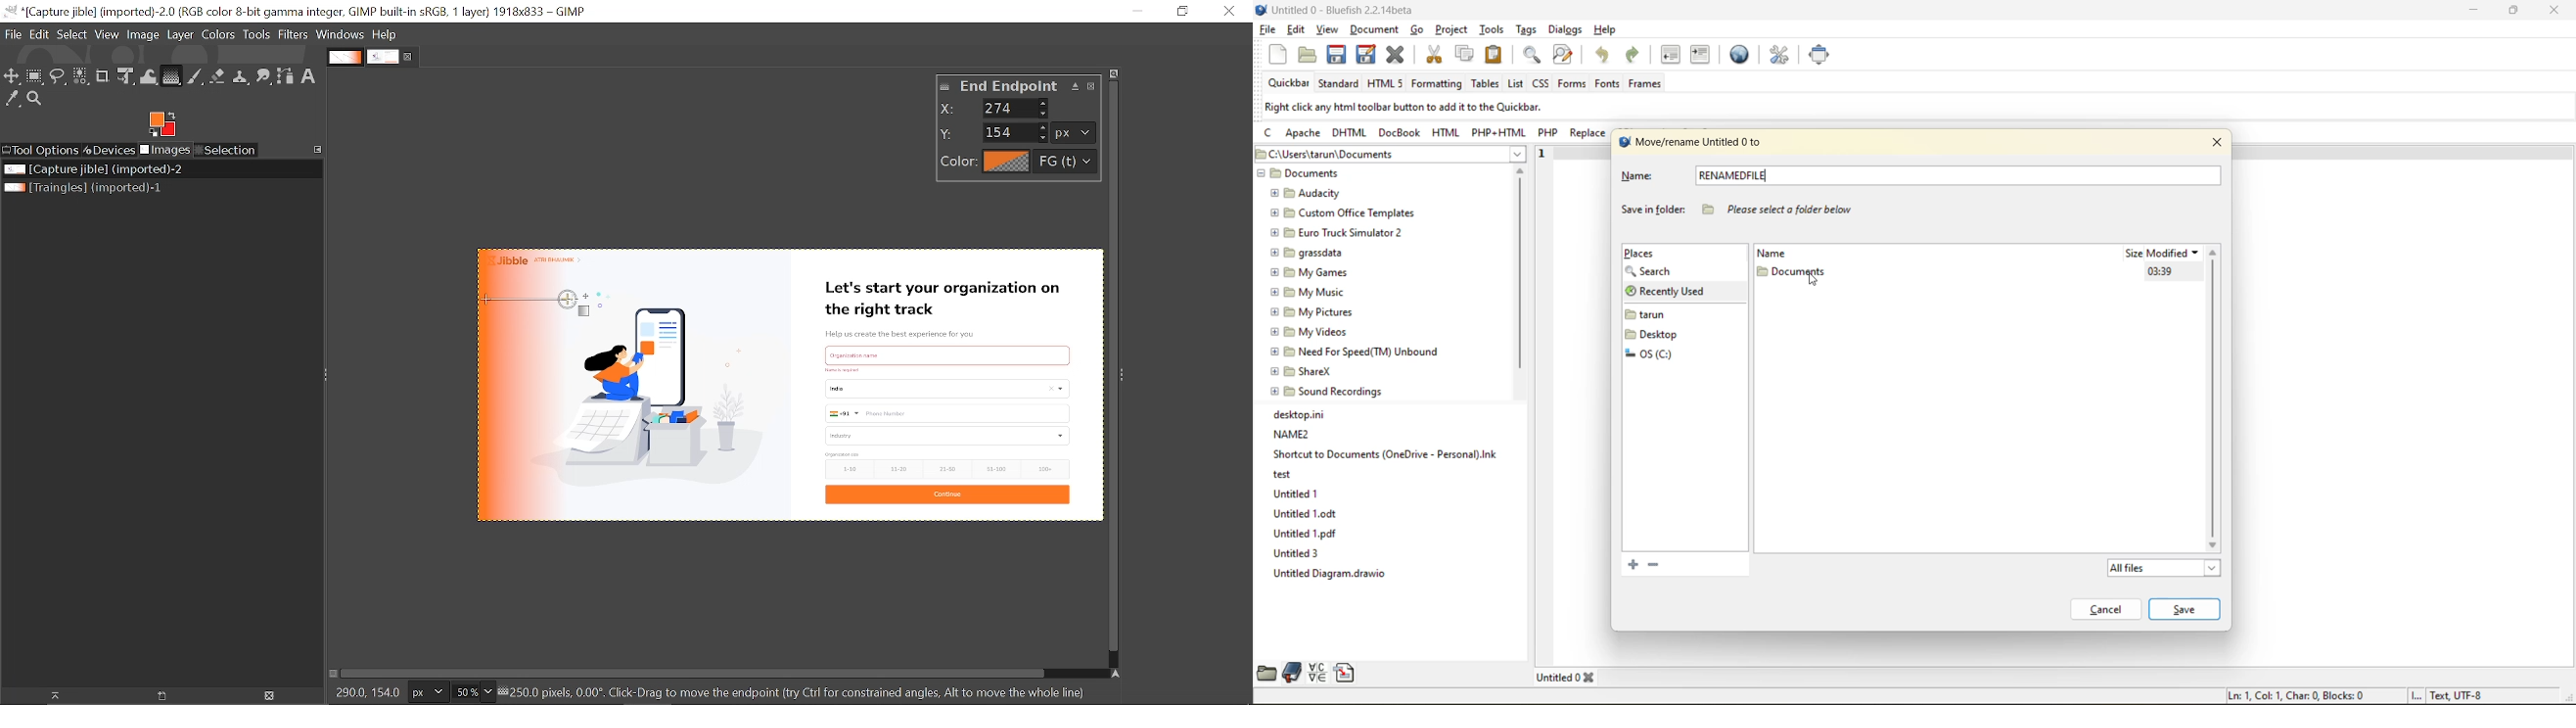 The image size is (2576, 728). I want to click on all files, so click(2167, 566).